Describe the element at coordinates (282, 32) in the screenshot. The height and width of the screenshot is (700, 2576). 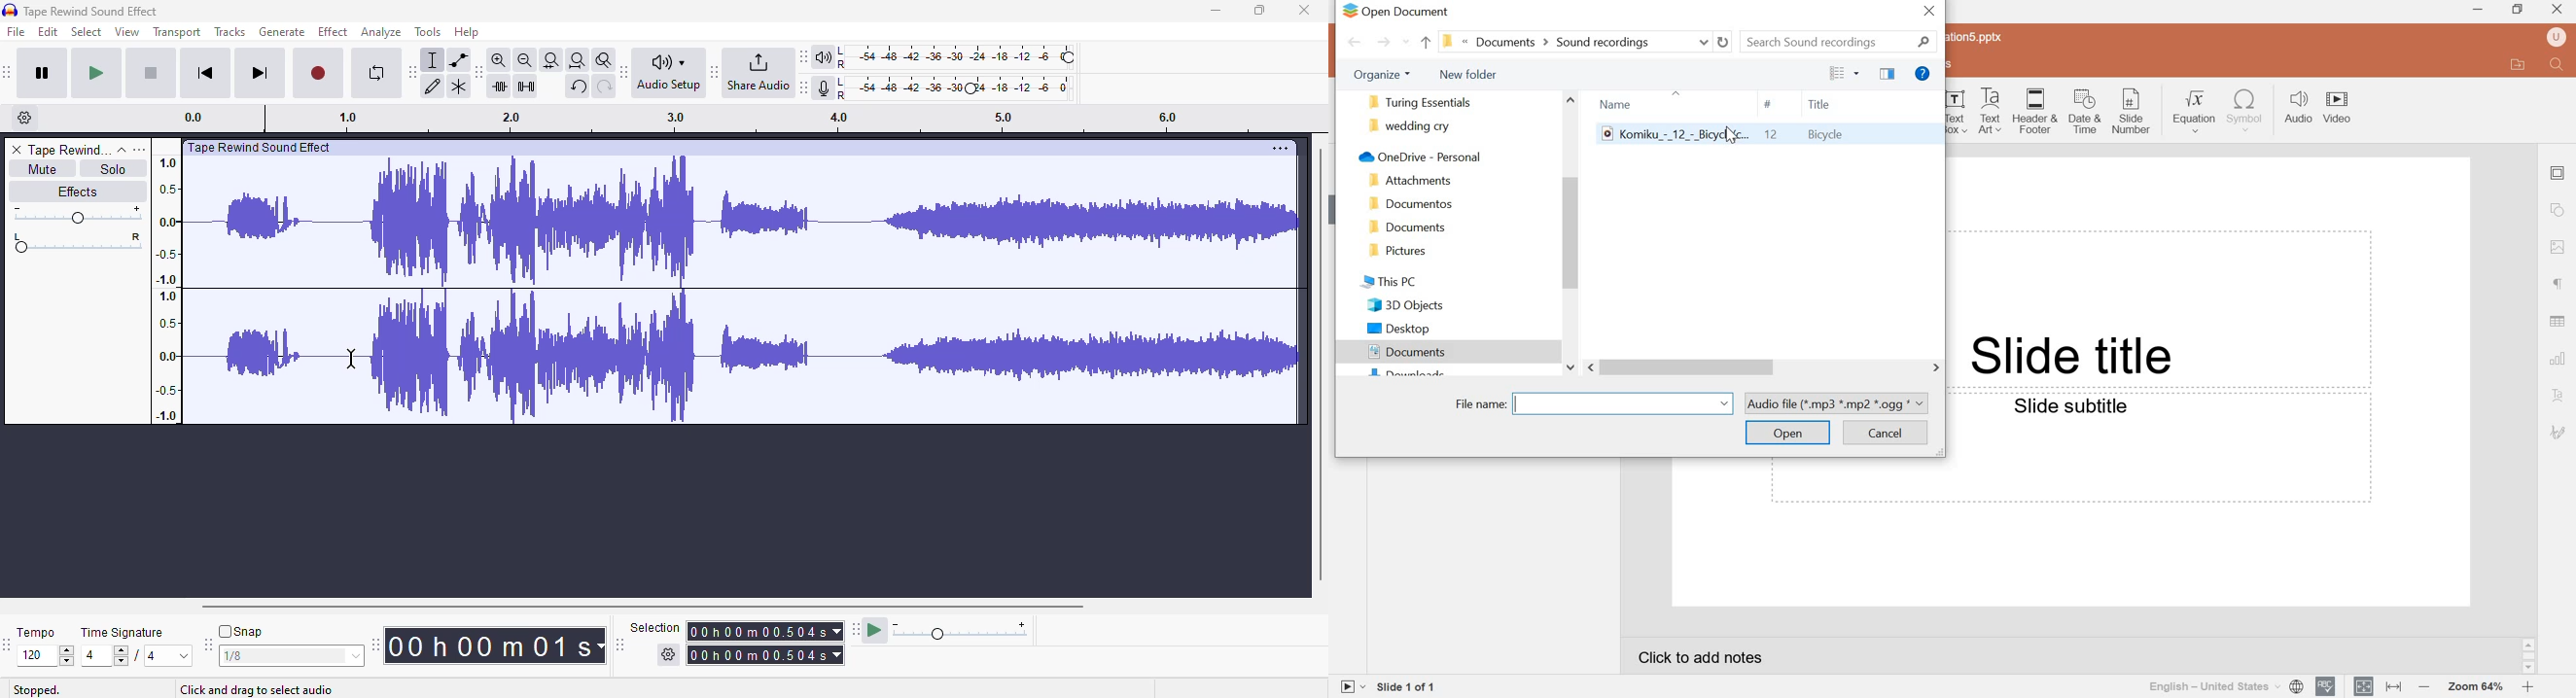
I see `generate` at that location.